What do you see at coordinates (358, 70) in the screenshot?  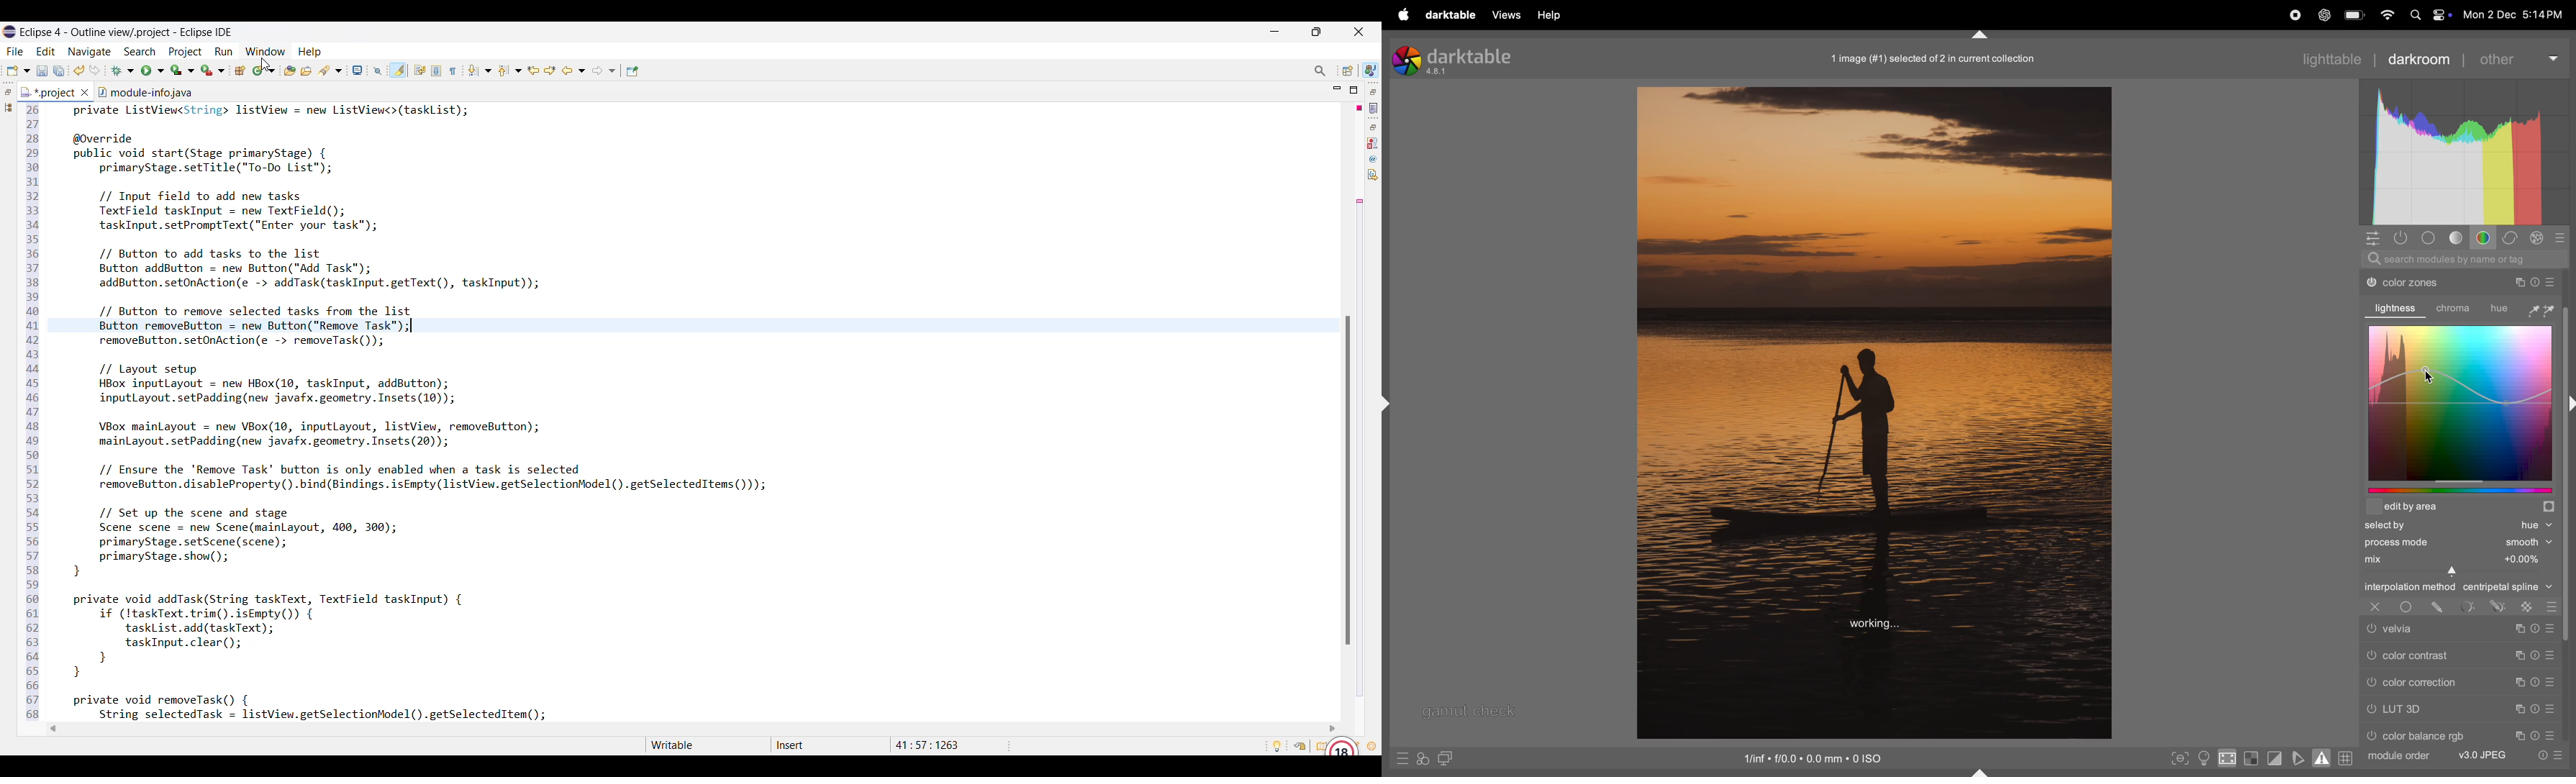 I see `Open a terminal` at bounding box center [358, 70].